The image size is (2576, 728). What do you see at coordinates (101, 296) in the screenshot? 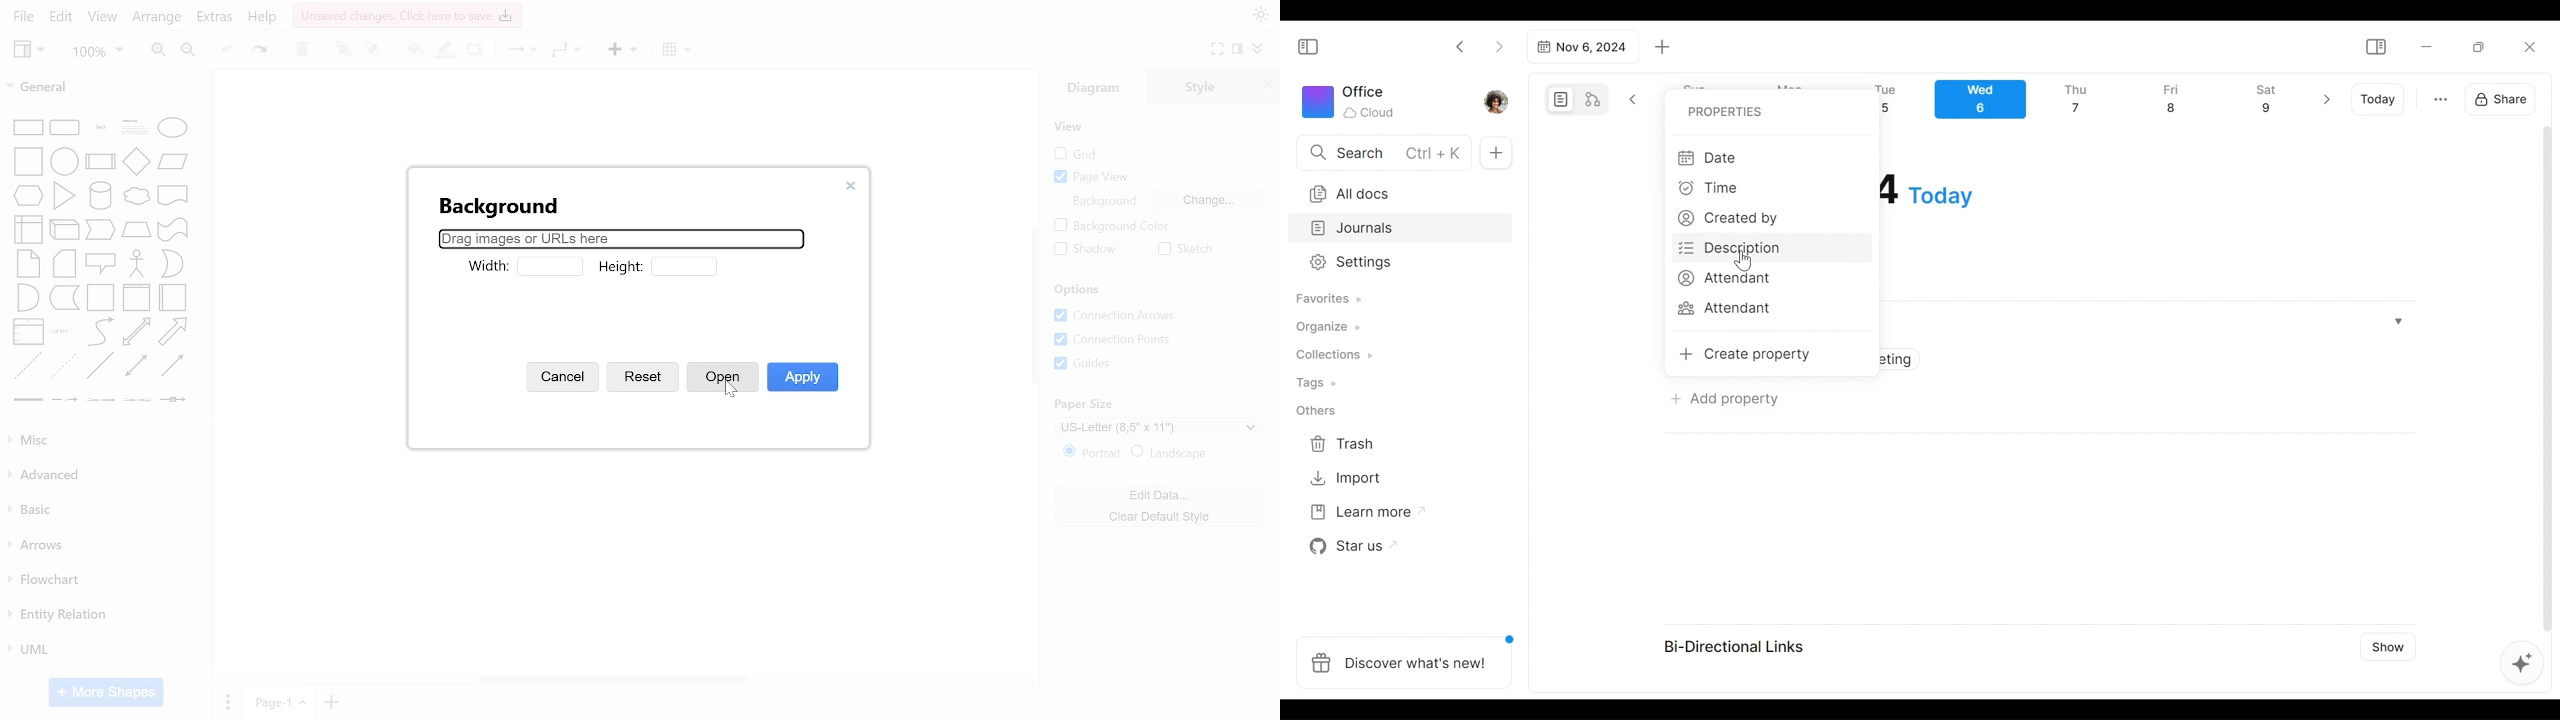
I see `general shapes` at bounding box center [101, 296].